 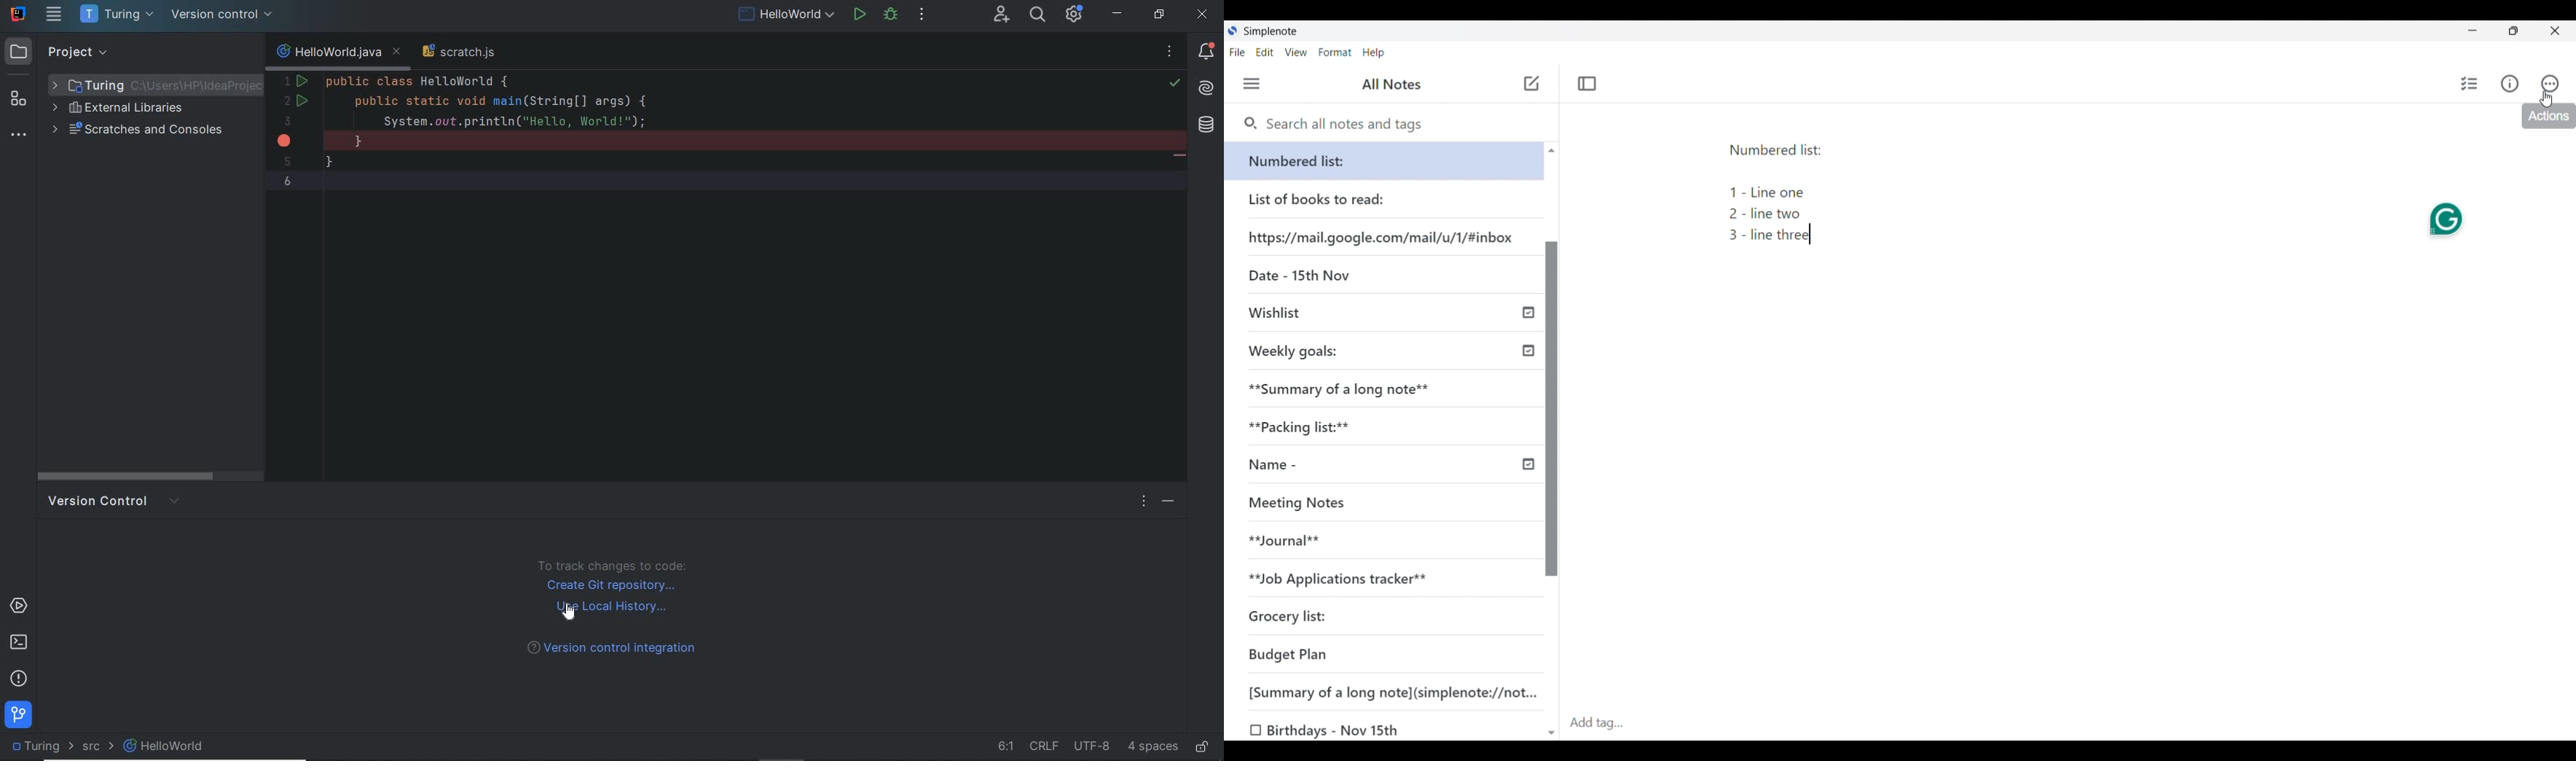 What do you see at coordinates (2546, 100) in the screenshot?
I see `Cursor clicking on Actions` at bounding box center [2546, 100].